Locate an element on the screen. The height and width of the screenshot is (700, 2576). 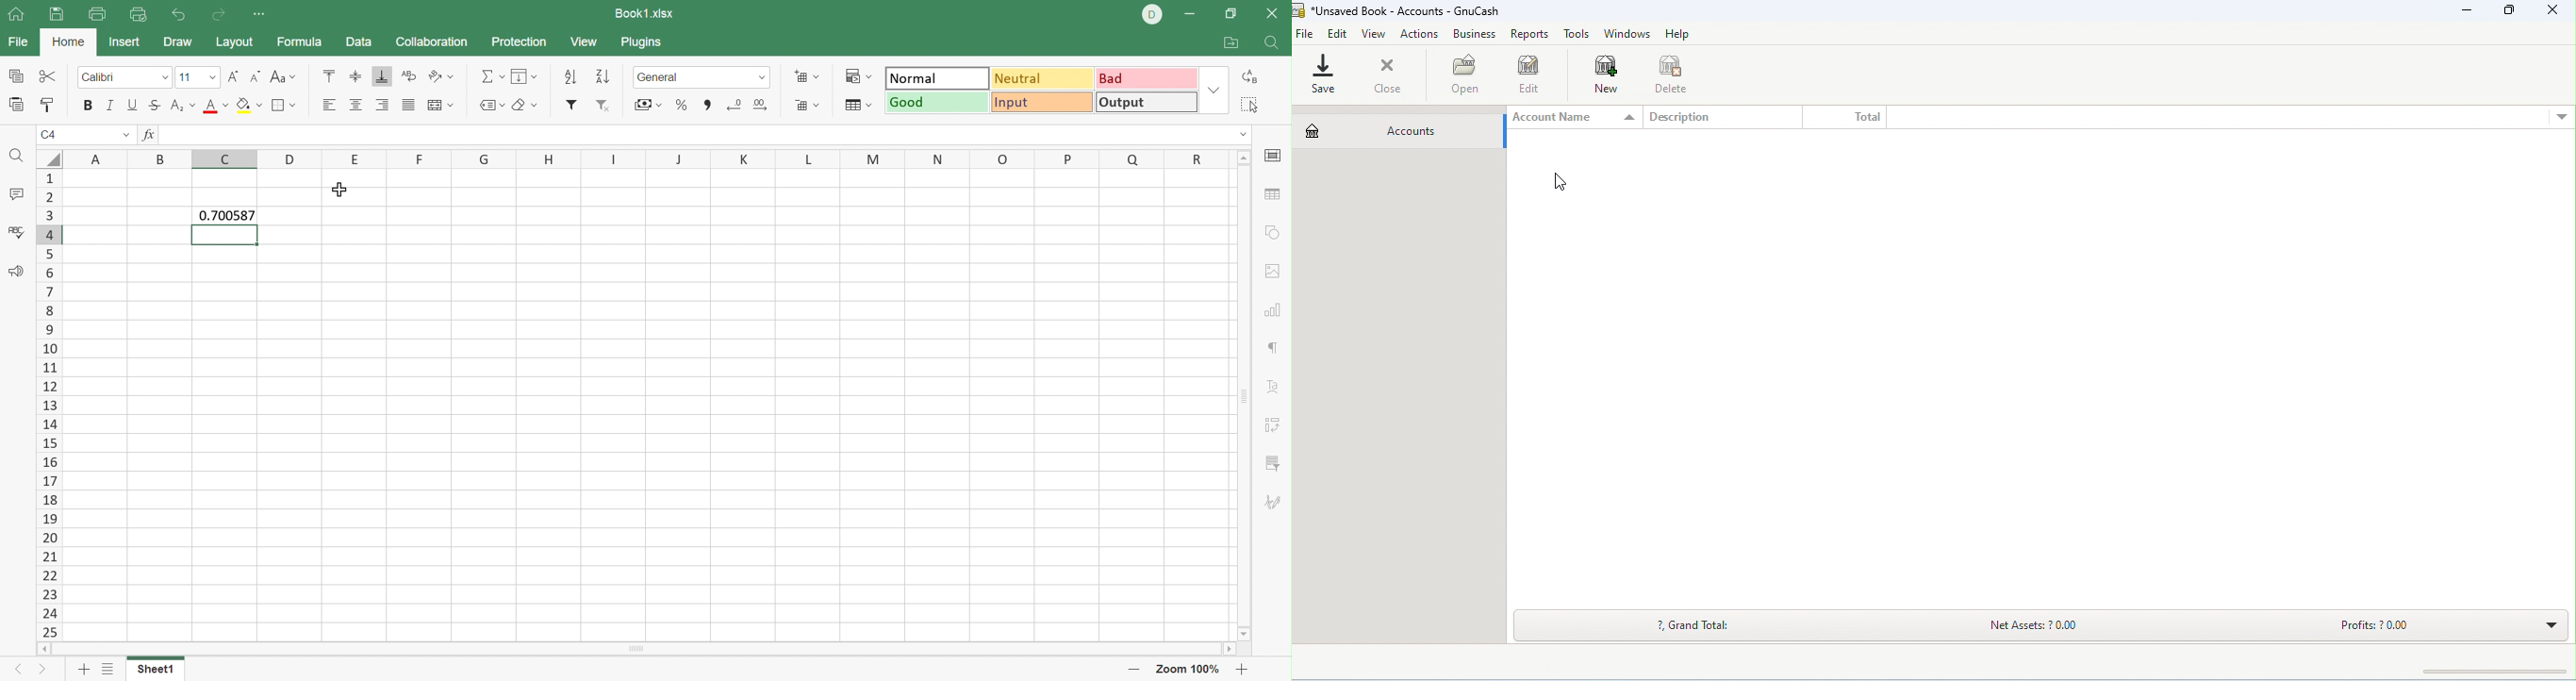
Draw is located at coordinates (177, 40).